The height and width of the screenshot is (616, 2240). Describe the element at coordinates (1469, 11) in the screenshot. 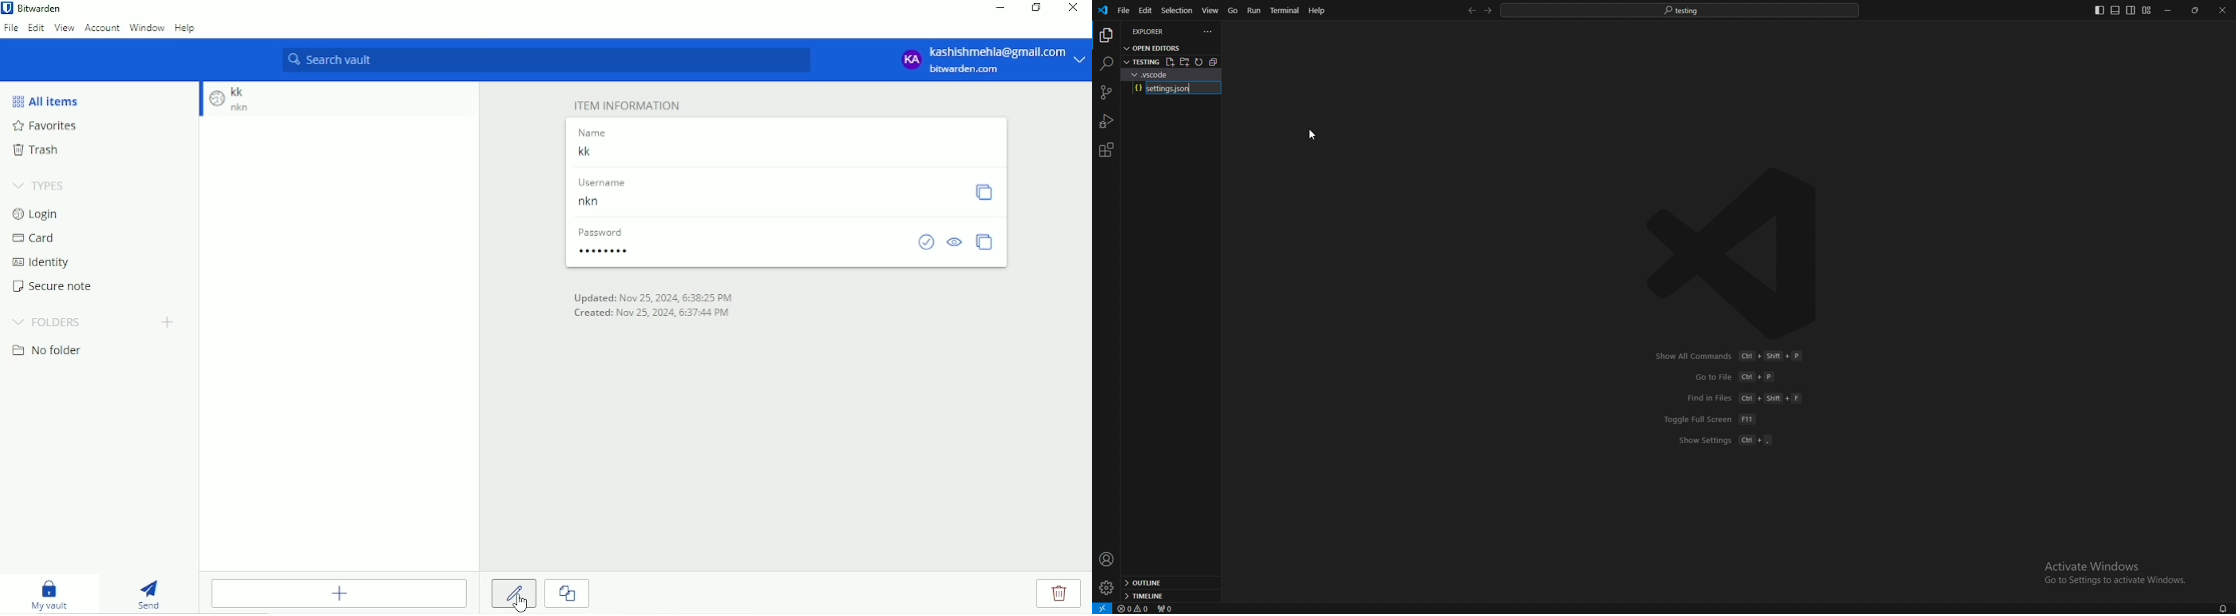

I see `back` at that location.